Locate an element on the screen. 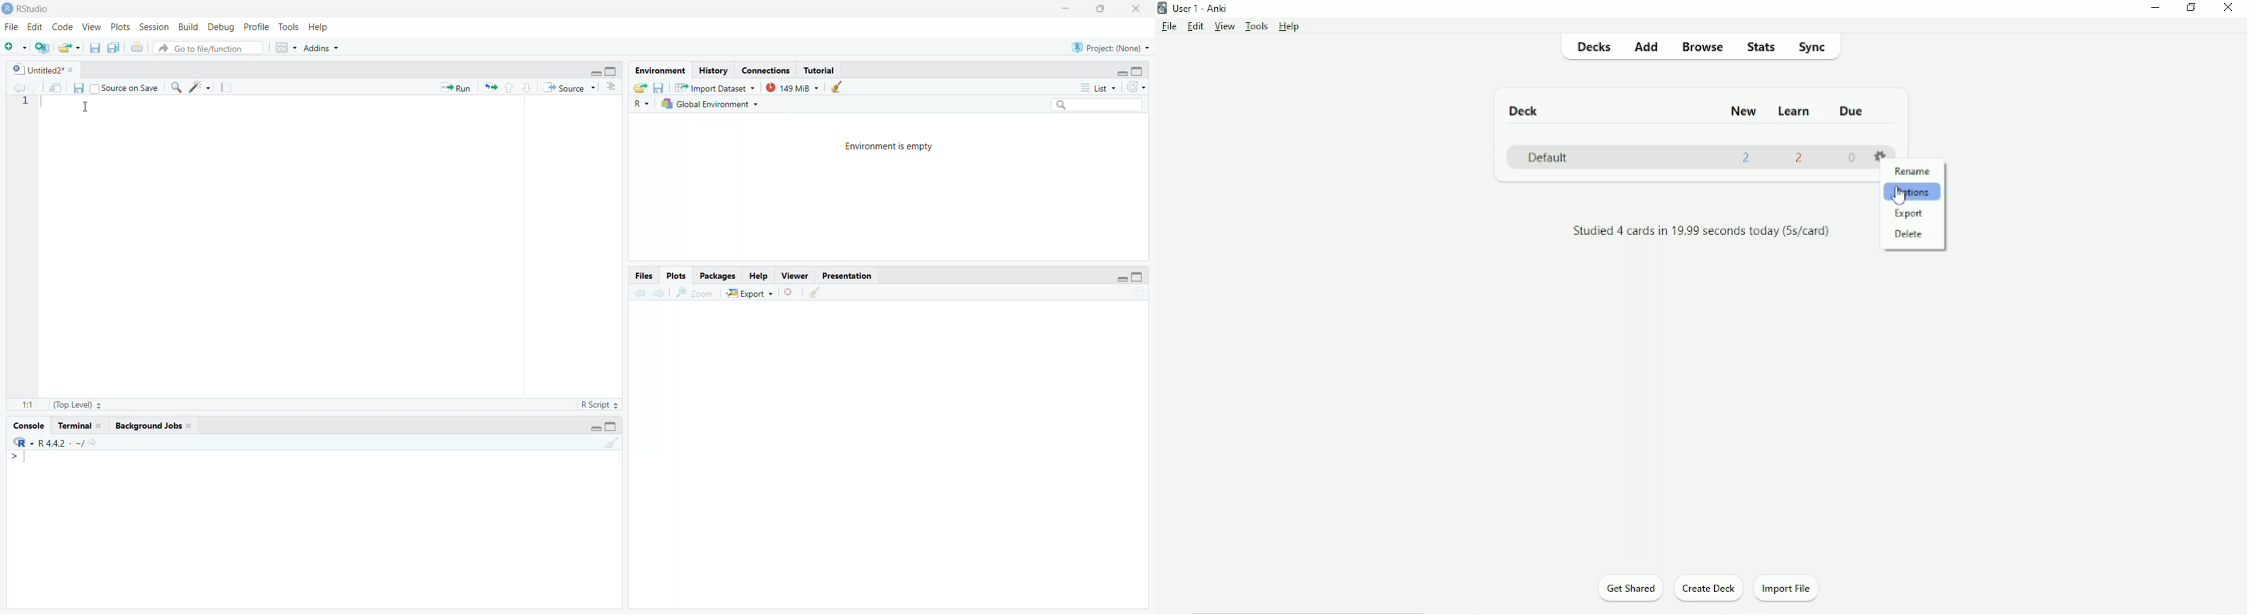 The height and width of the screenshot is (616, 2268). Debug is located at coordinates (219, 28).